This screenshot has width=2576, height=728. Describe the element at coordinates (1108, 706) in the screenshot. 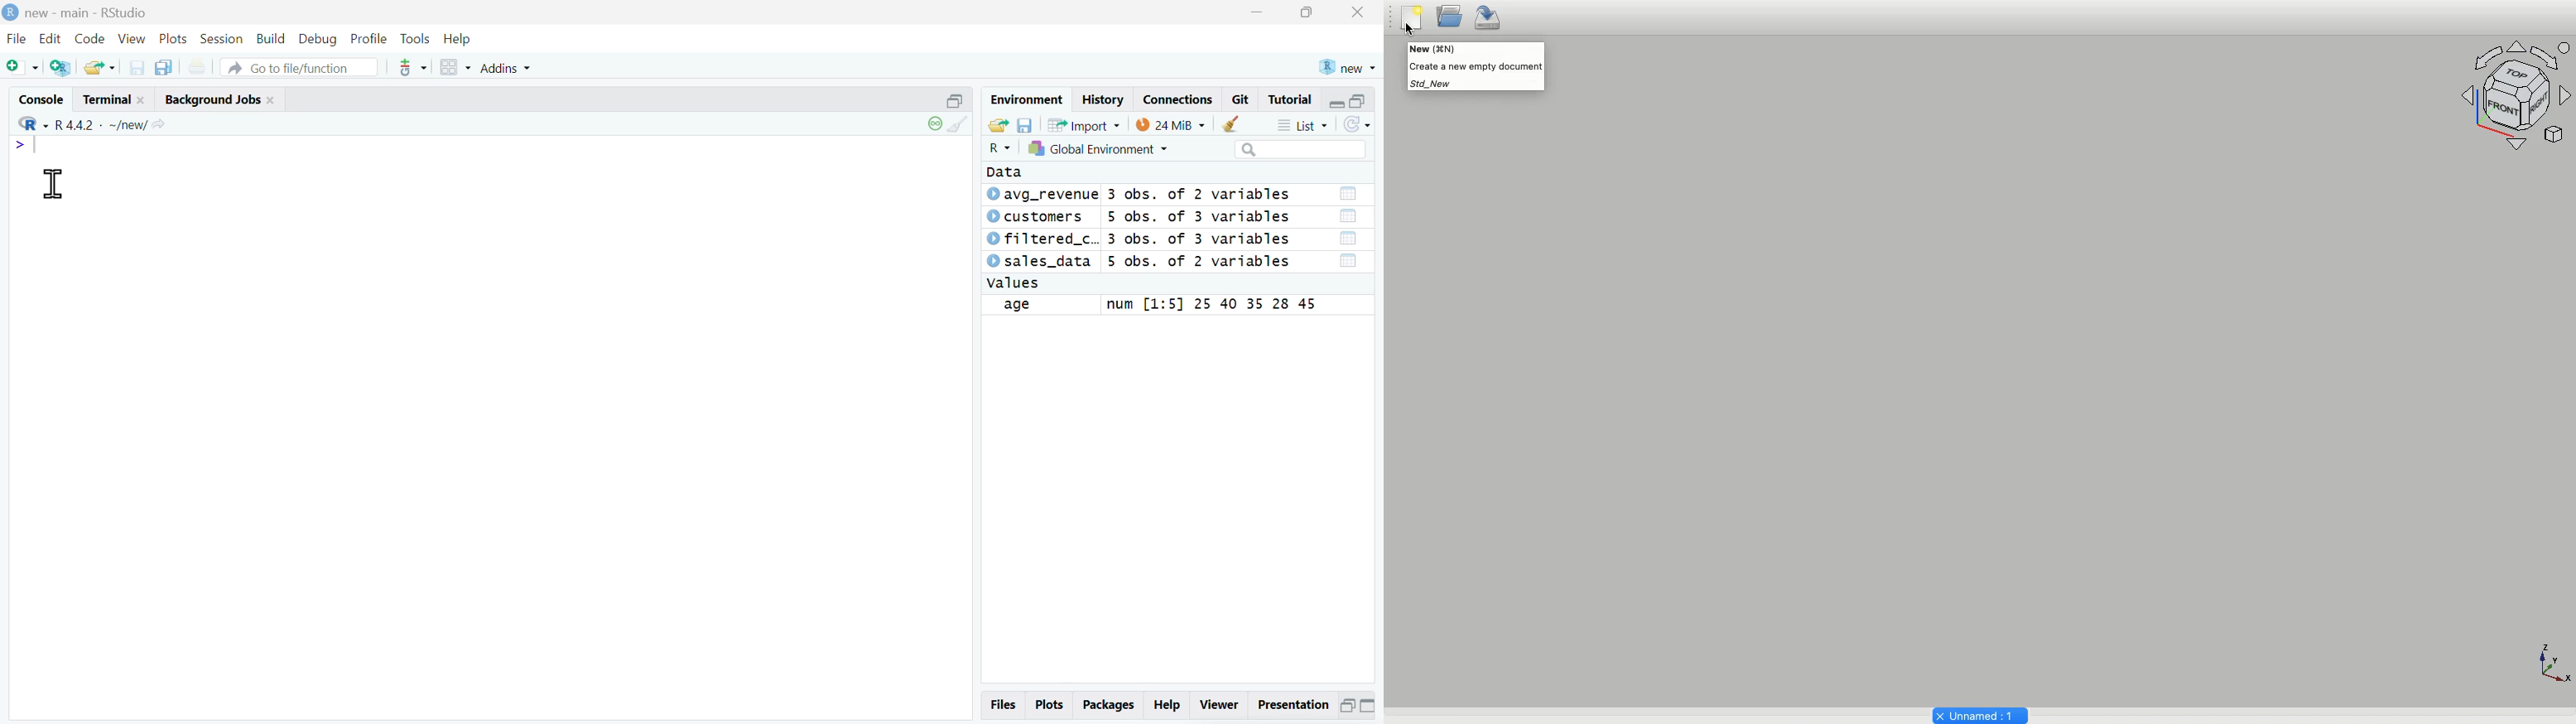

I see `Packages` at that location.